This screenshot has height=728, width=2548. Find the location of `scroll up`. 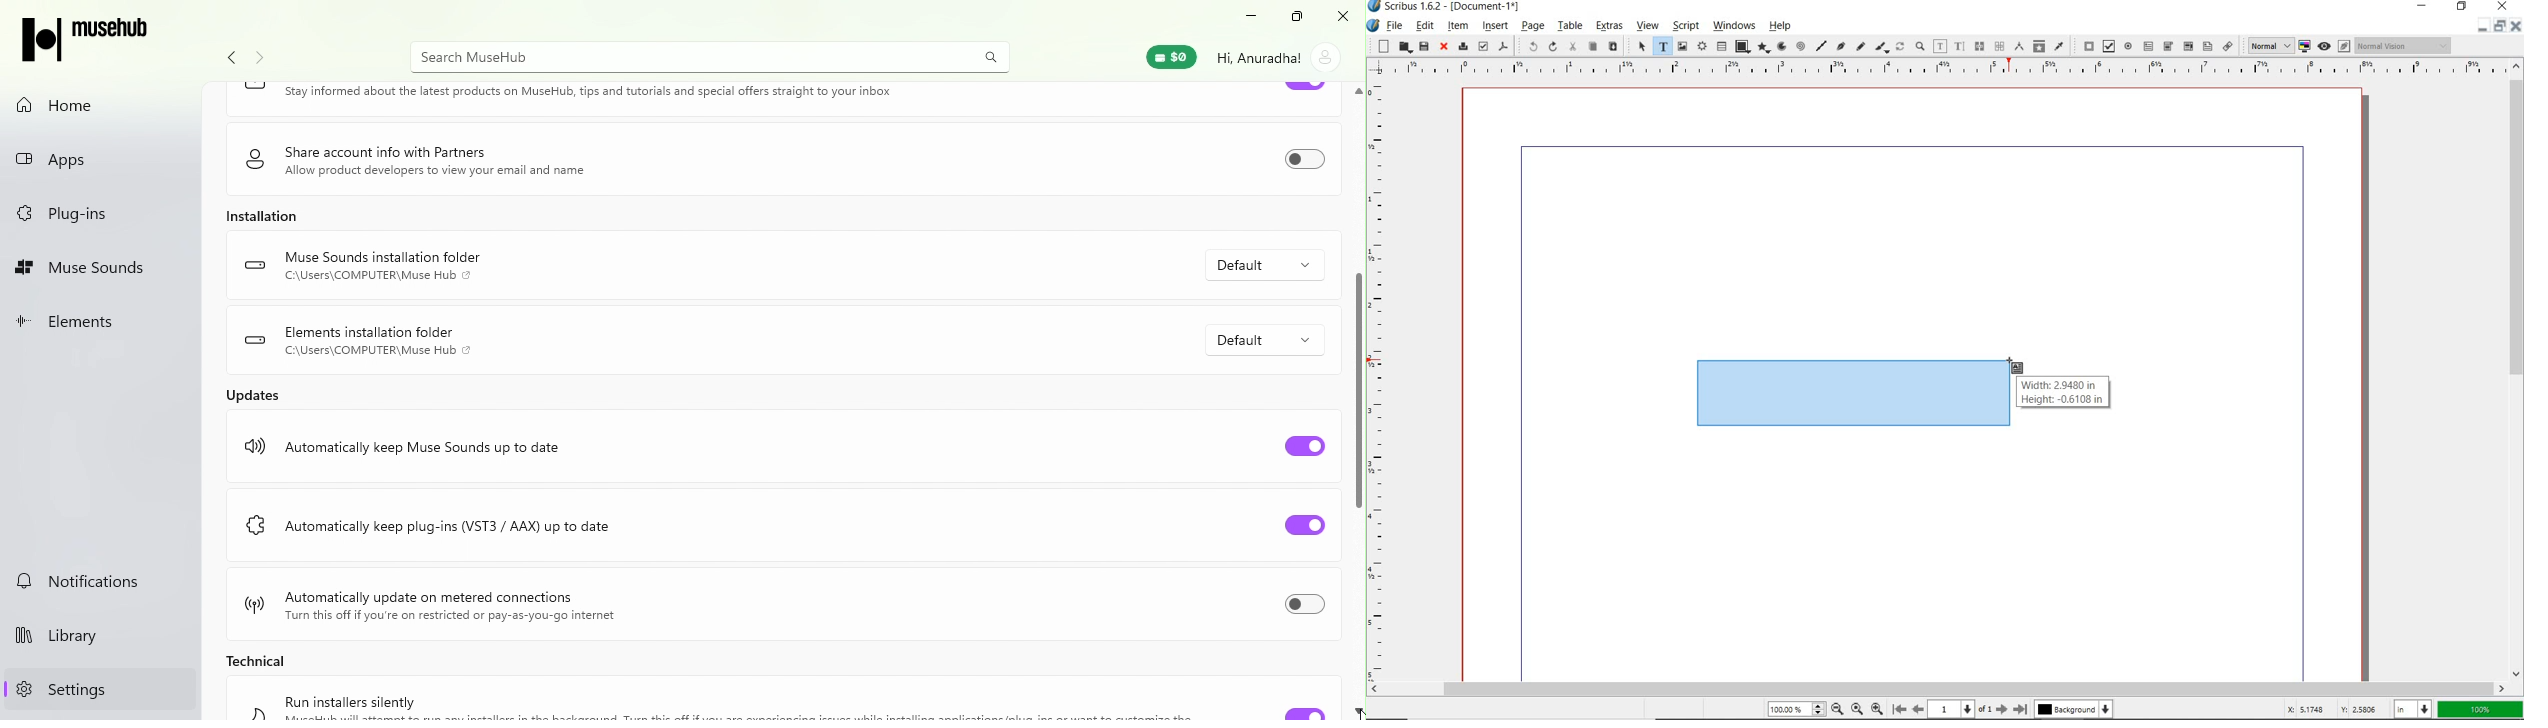

scroll up is located at coordinates (1357, 92).